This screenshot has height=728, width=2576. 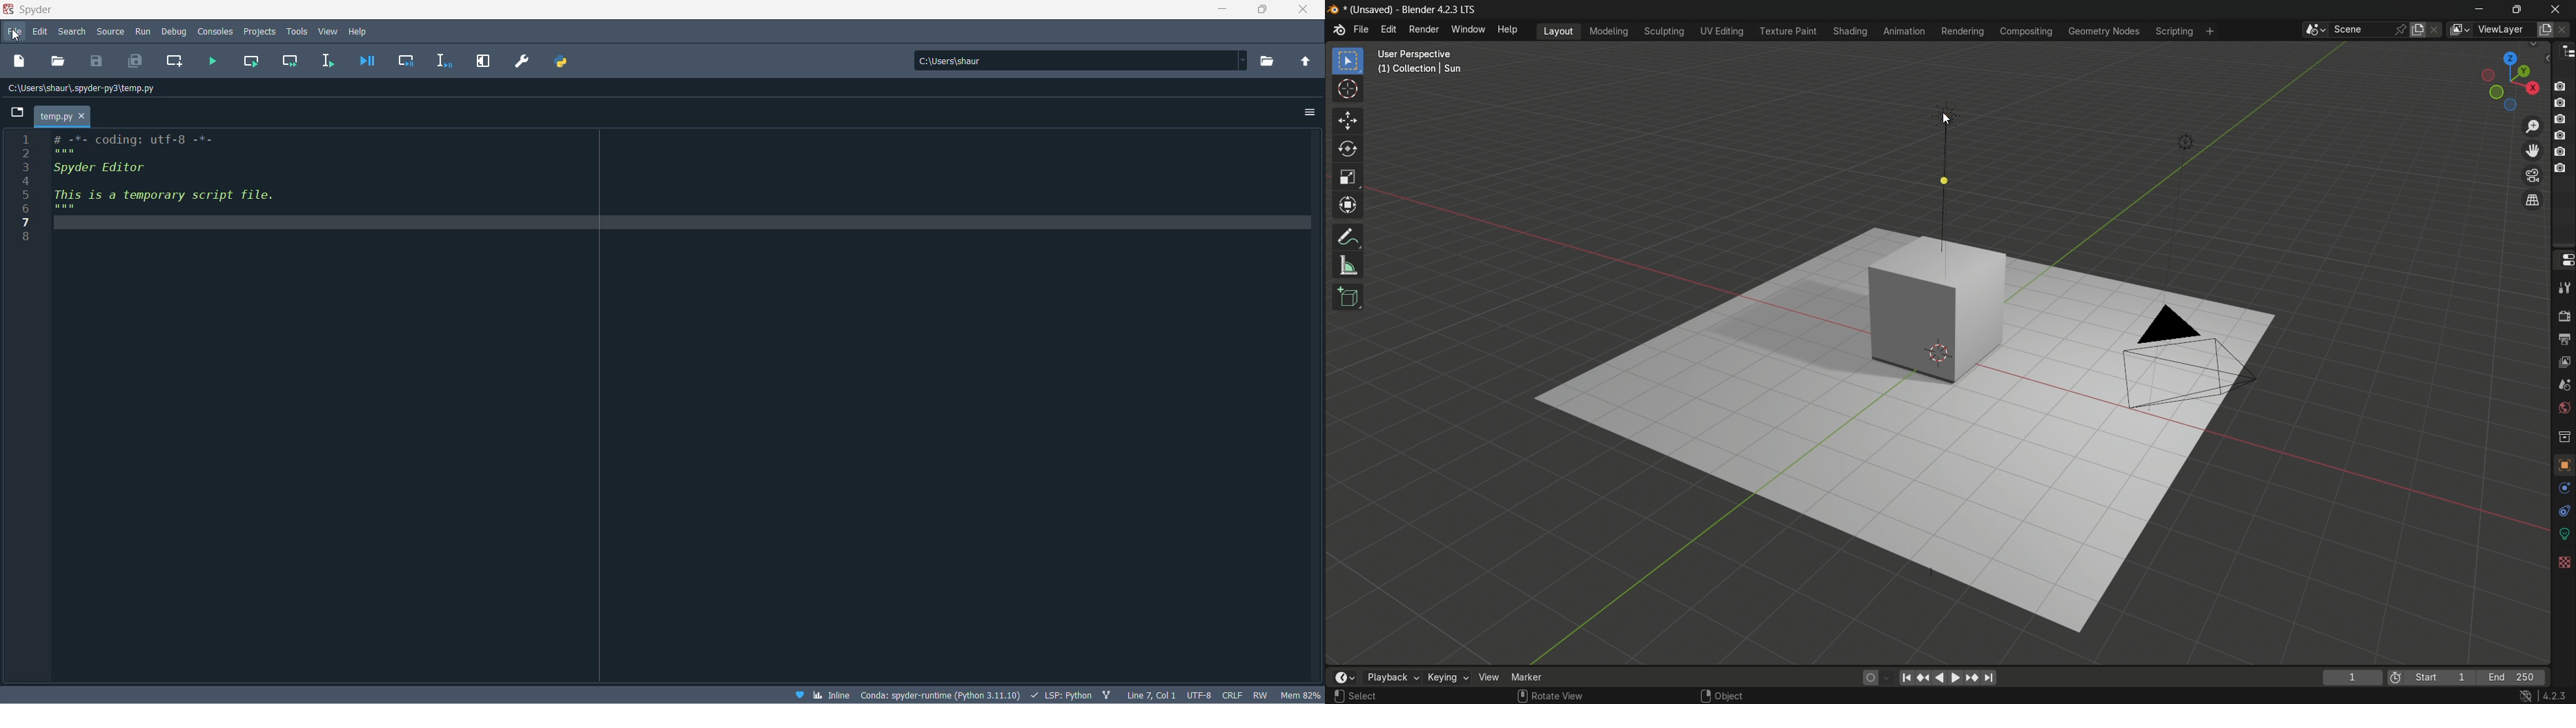 What do you see at coordinates (112, 32) in the screenshot?
I see `source` at bounding box center [112, 32].